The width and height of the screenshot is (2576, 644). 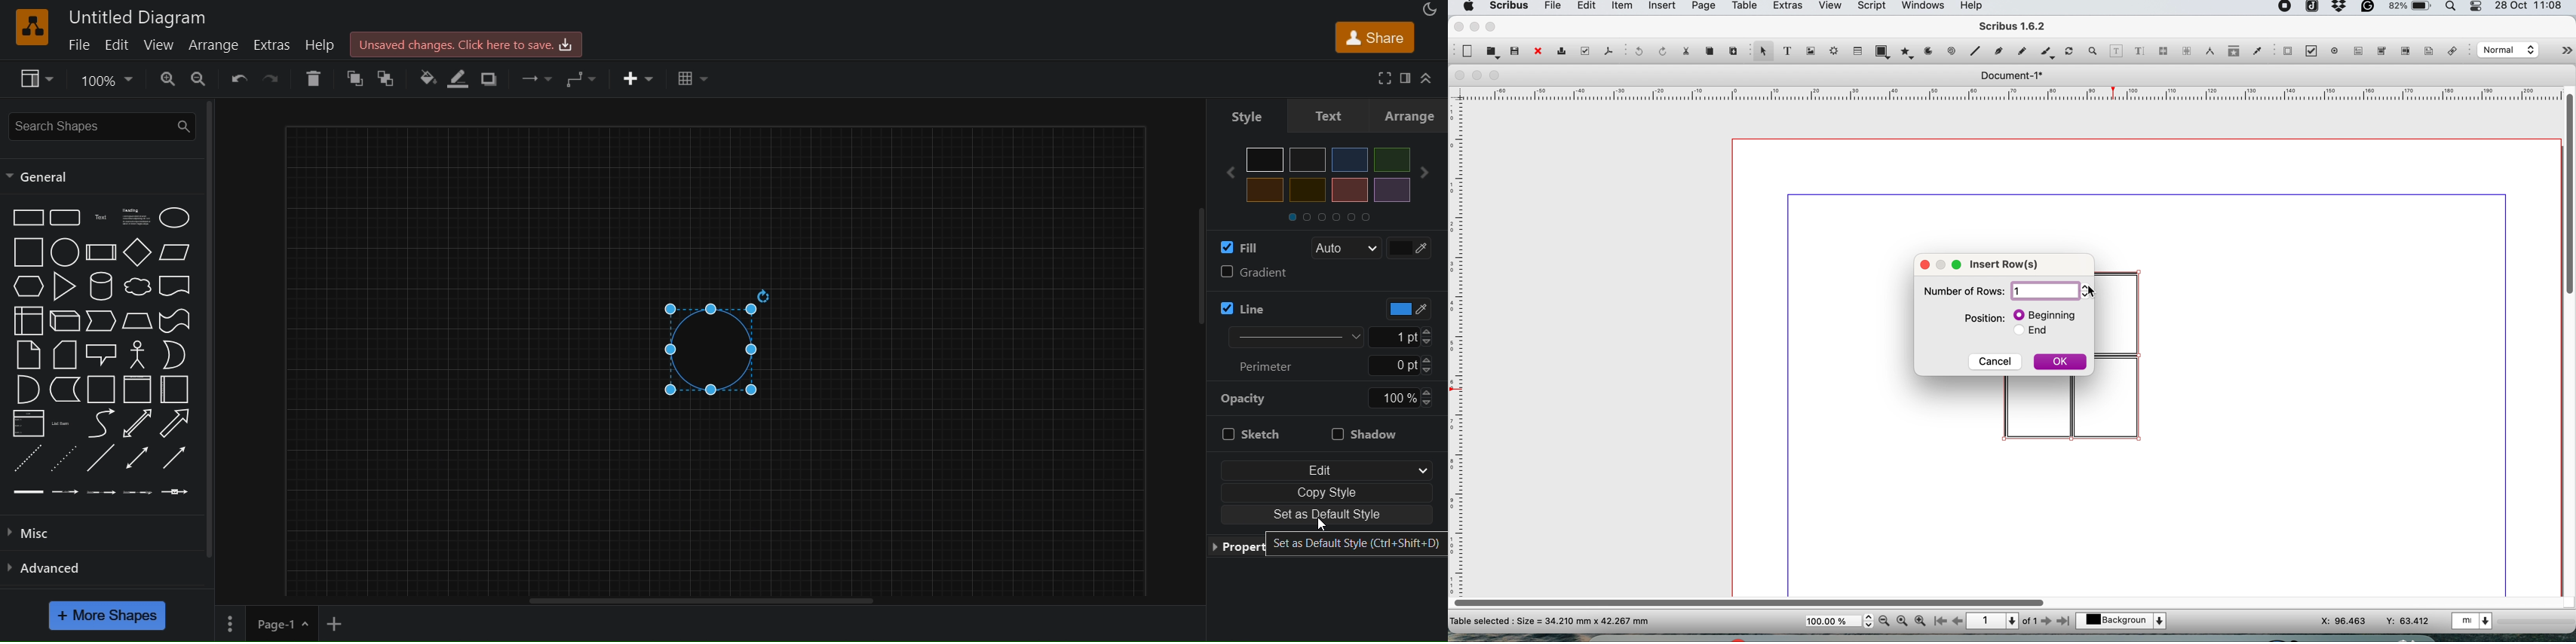 I want to click on windows, so click(x=1922, y=8).